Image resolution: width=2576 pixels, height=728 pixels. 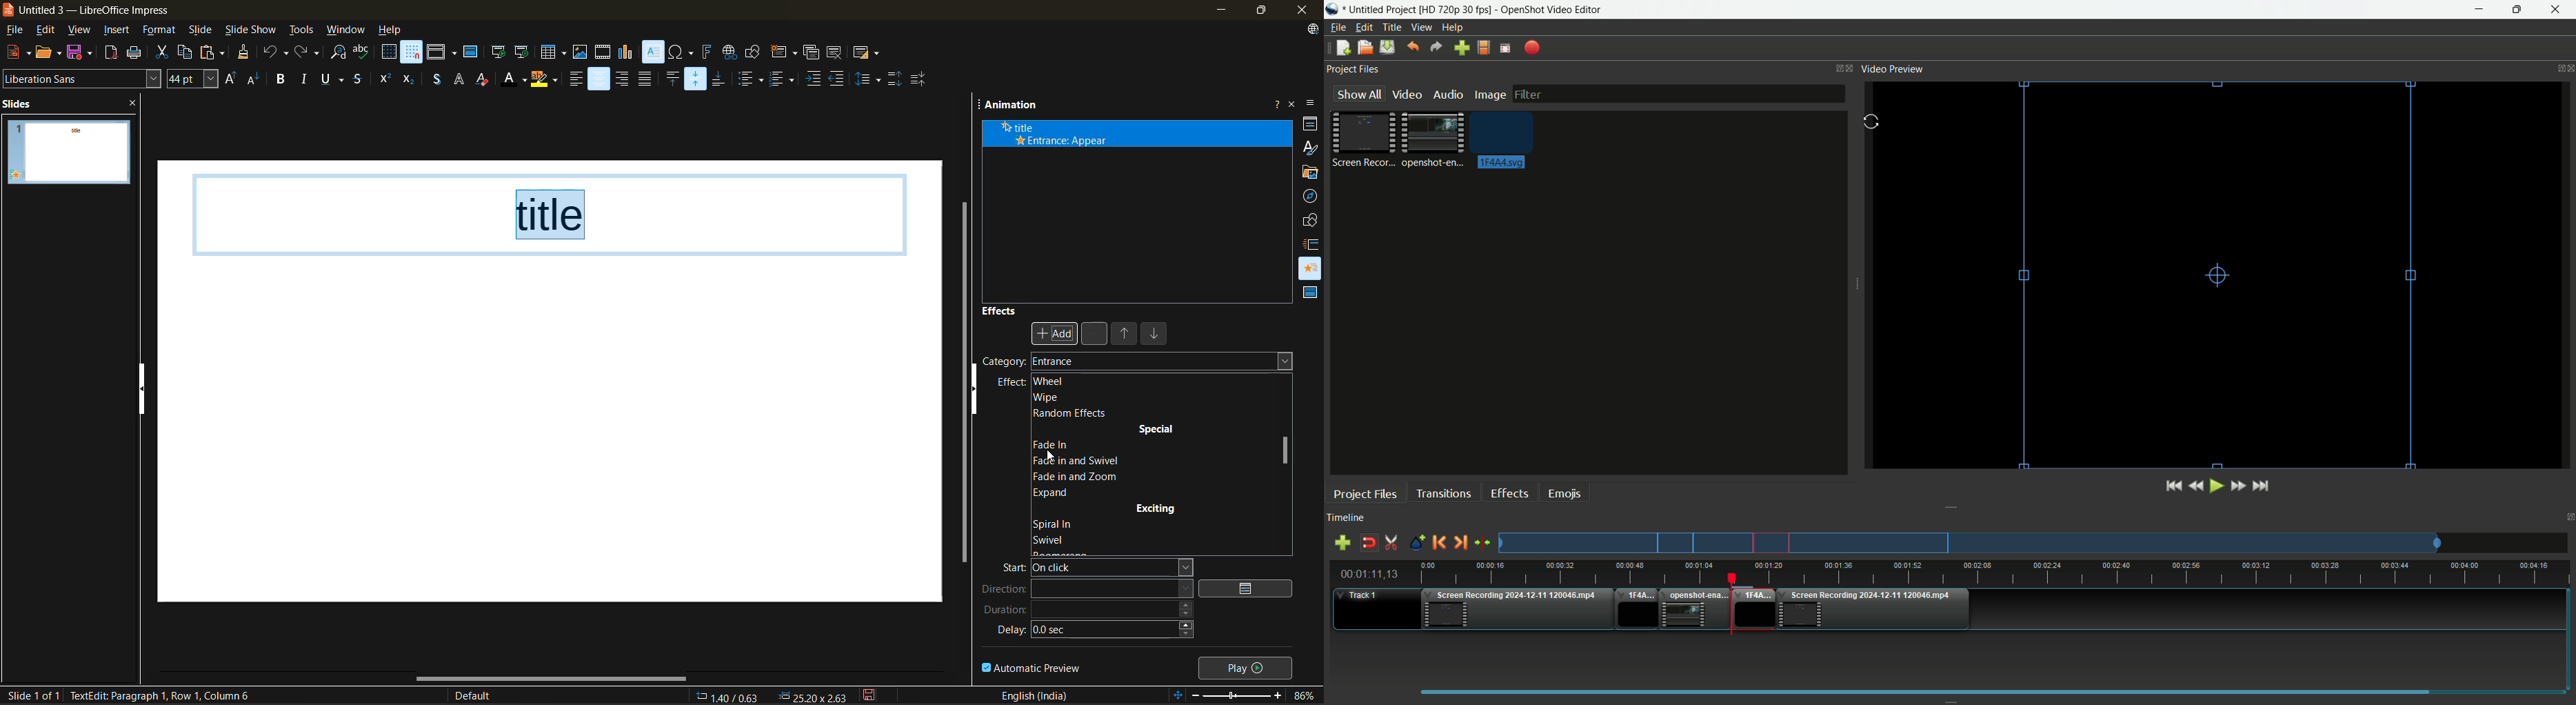 I want to click on slide master name, so click(x=481, y=697).